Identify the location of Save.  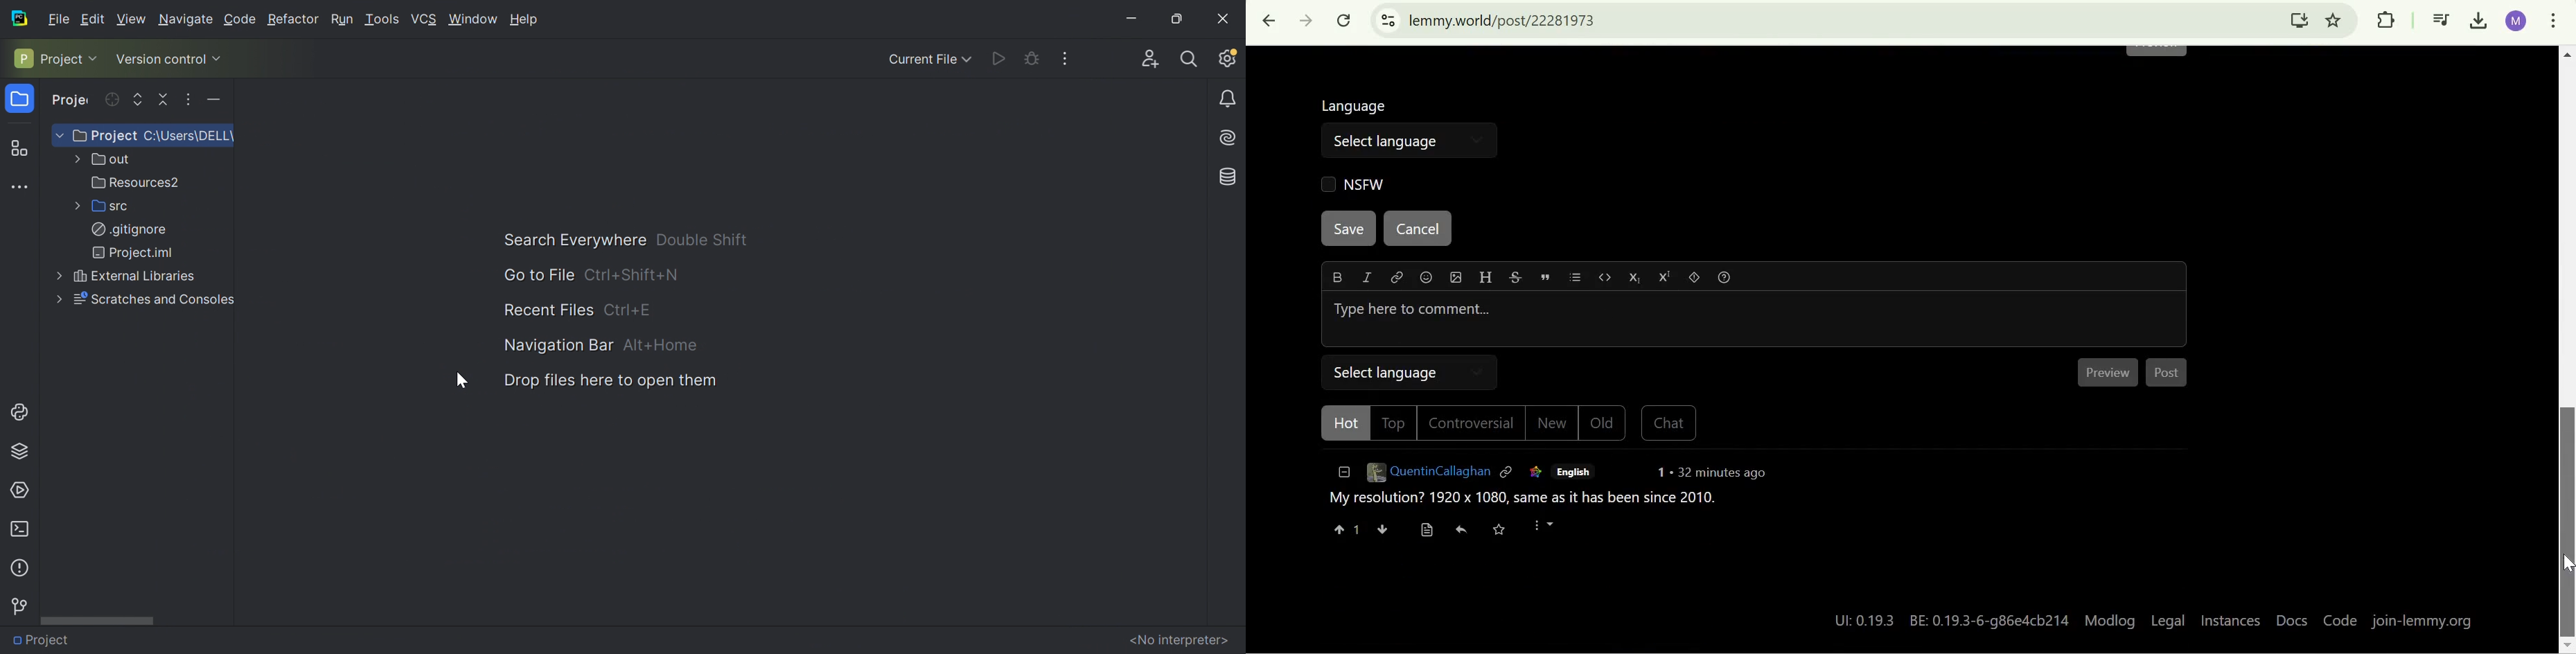
(1350, 229).